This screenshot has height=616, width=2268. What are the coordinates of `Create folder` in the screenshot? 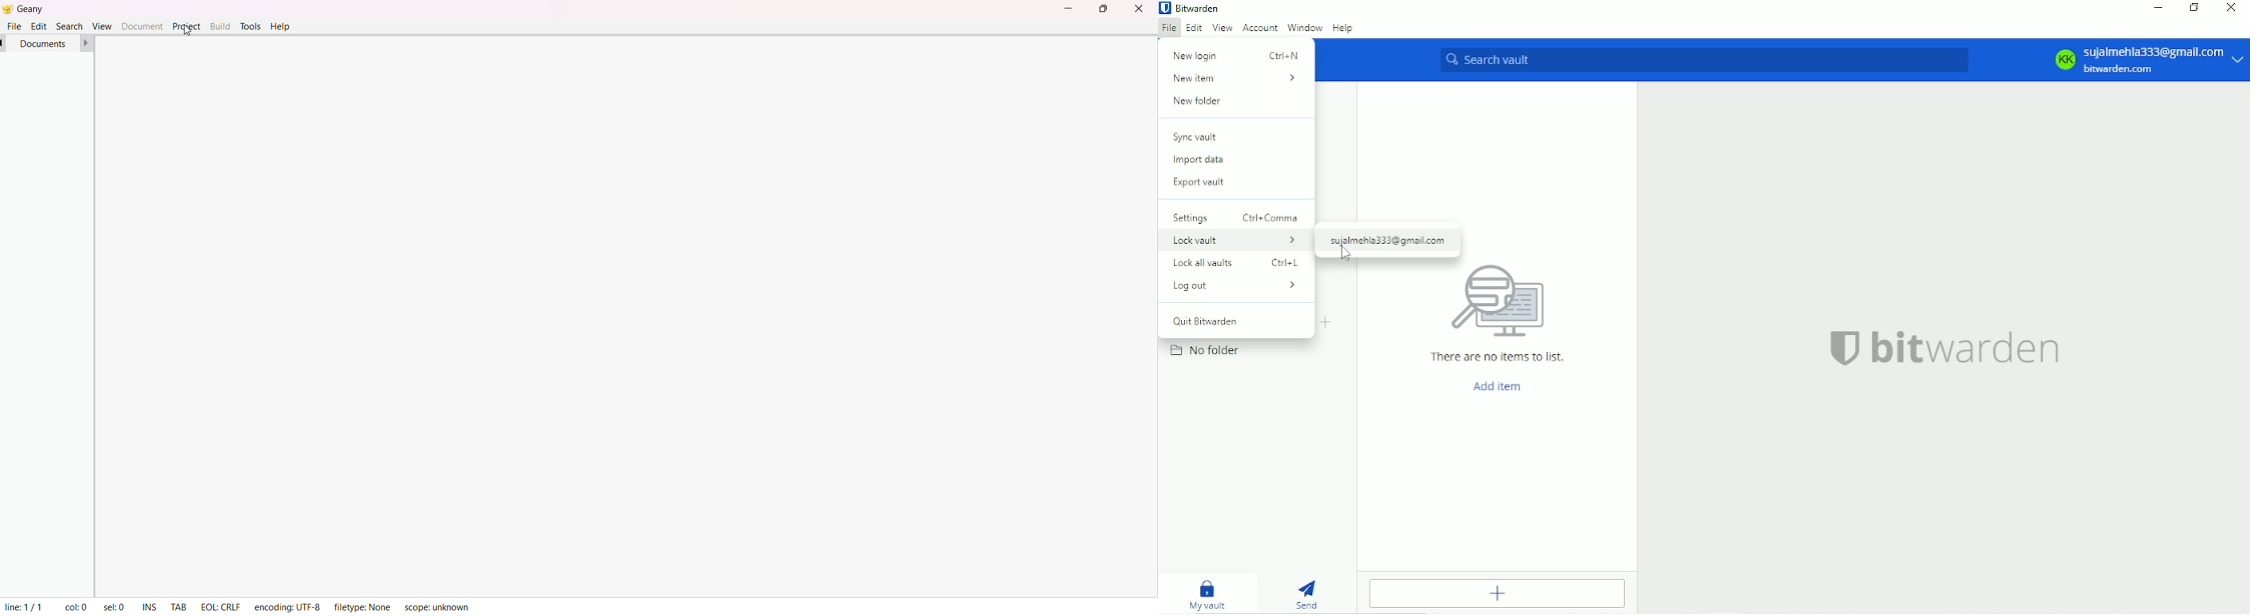 It's located at (1327, 322).